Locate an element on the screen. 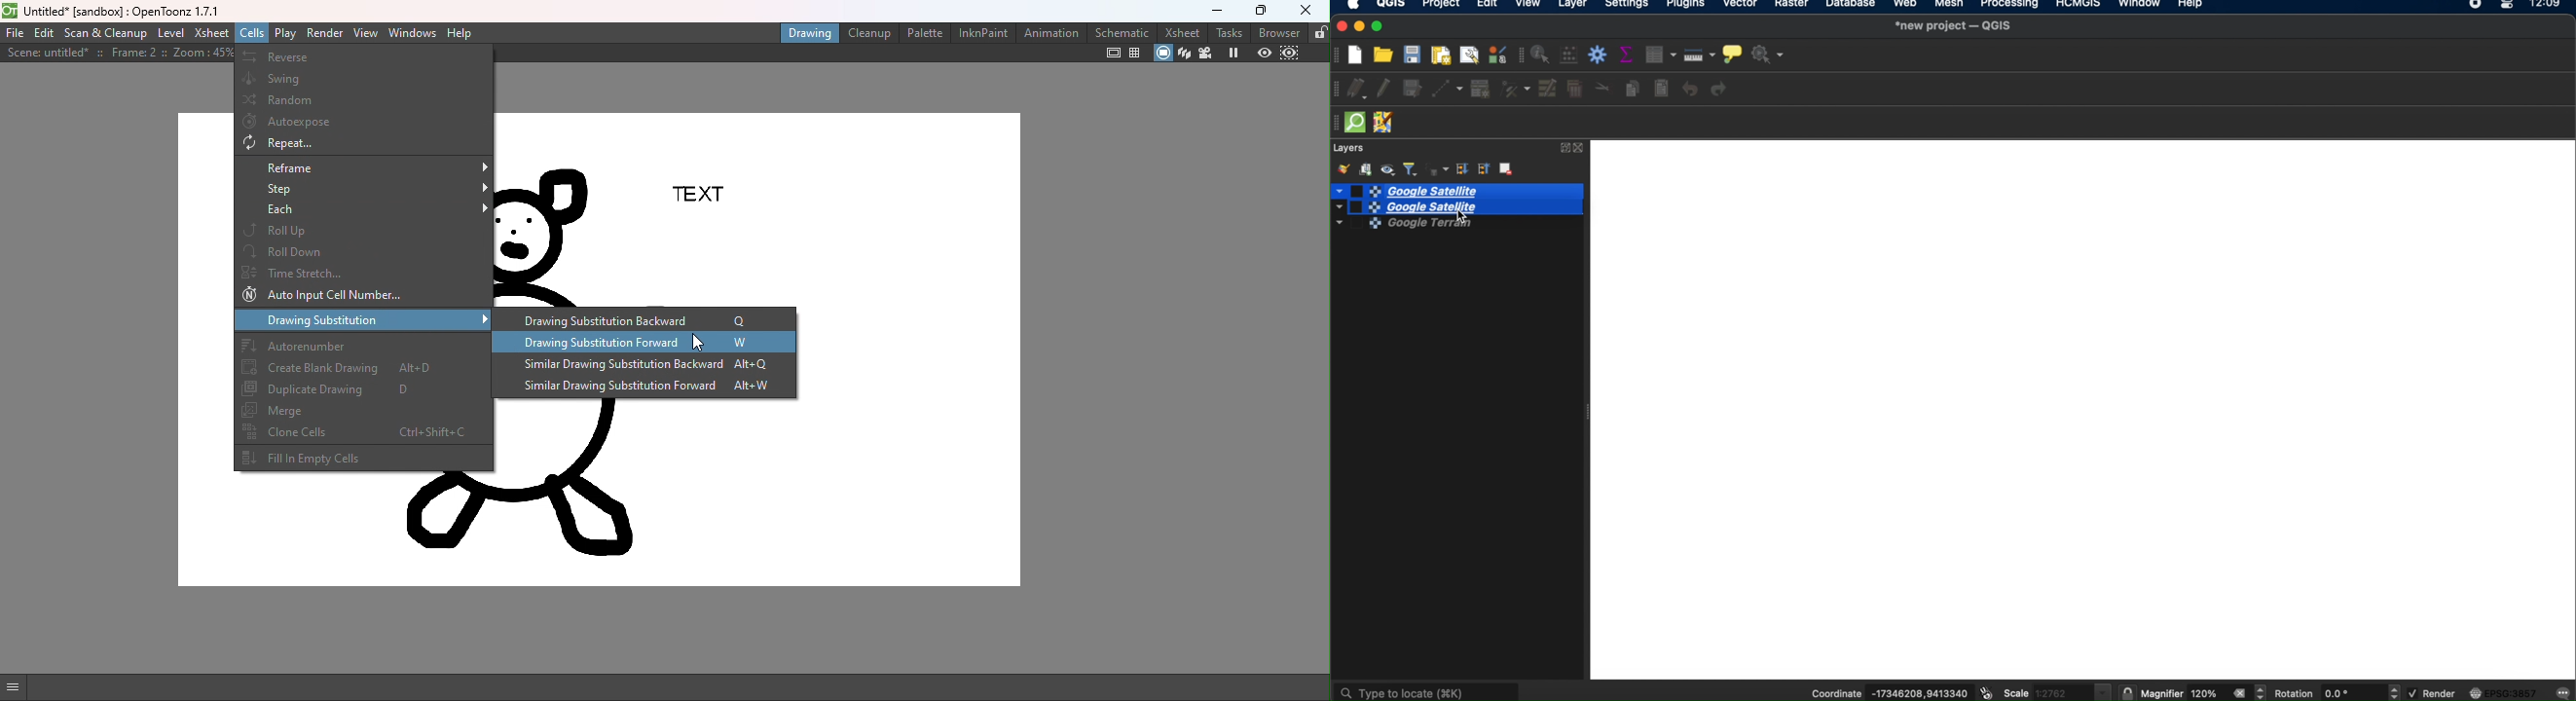 This screenshot has width=2576, height=728. Autoexpose is located at coordinates (368, 122).